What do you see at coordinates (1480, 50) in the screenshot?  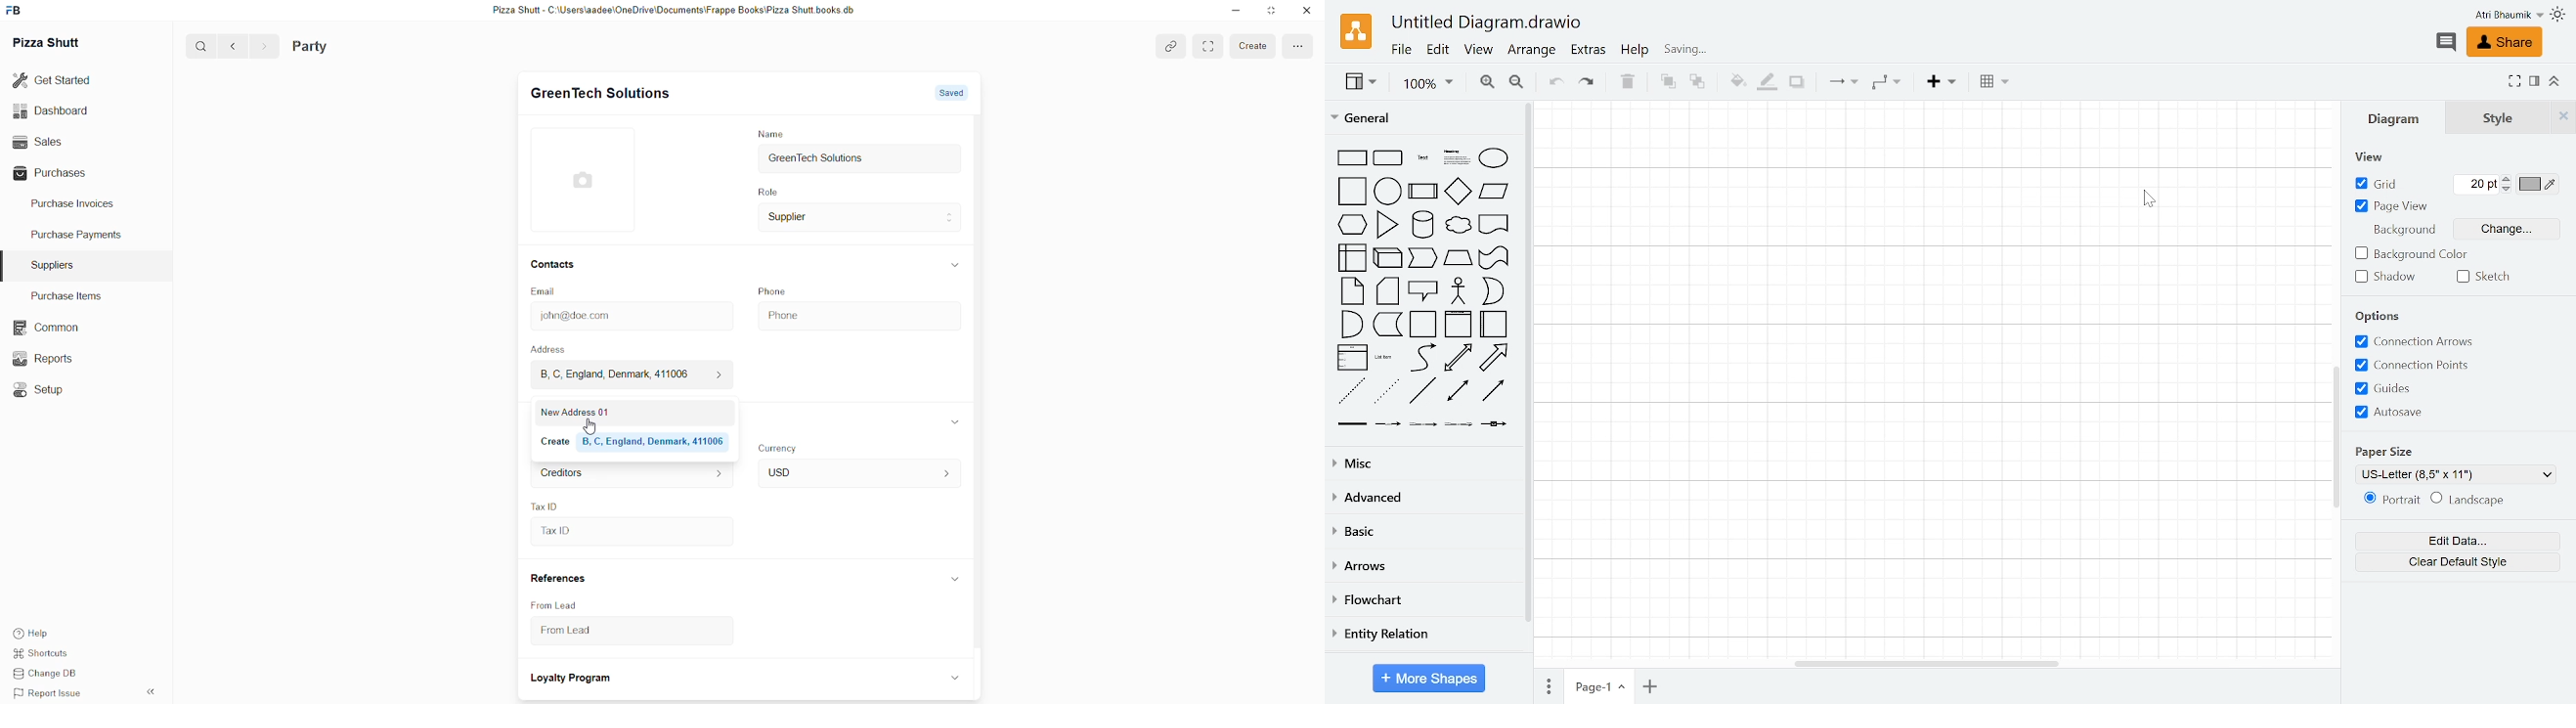 I see `View` at bounding box center [1480, 50].